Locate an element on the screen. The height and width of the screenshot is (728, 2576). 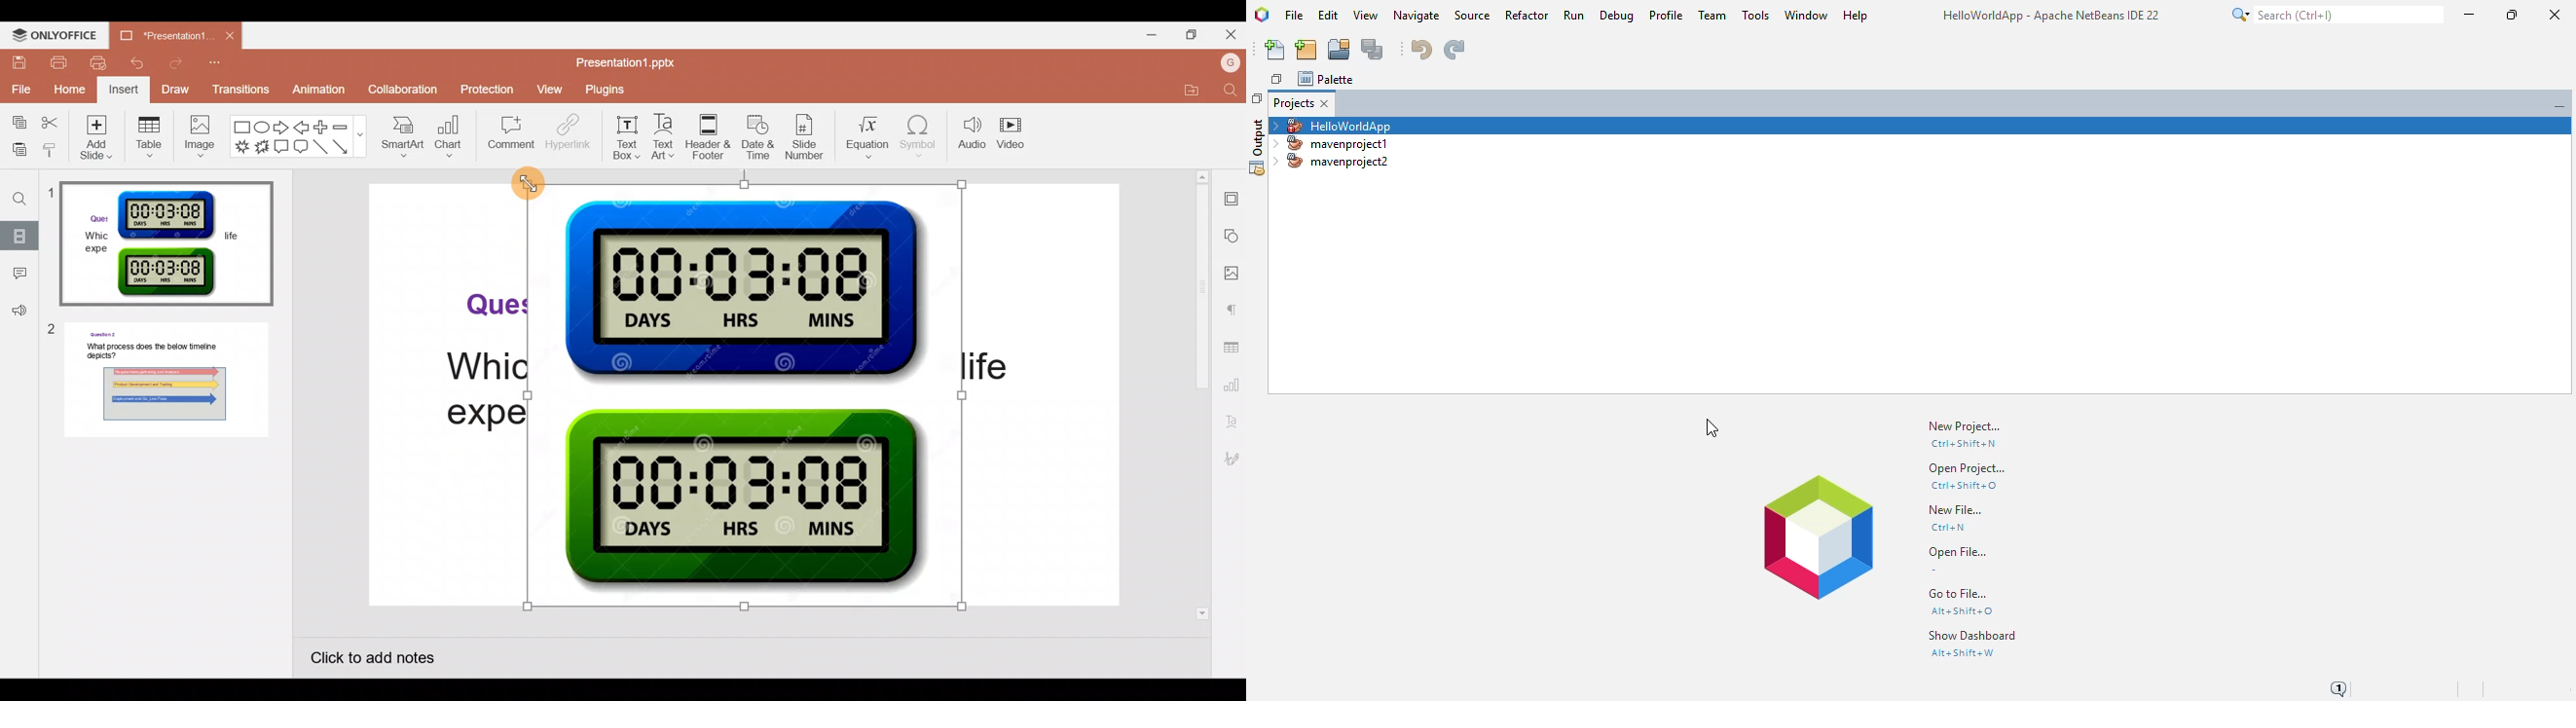
Line is located at coordinates (320, 147).